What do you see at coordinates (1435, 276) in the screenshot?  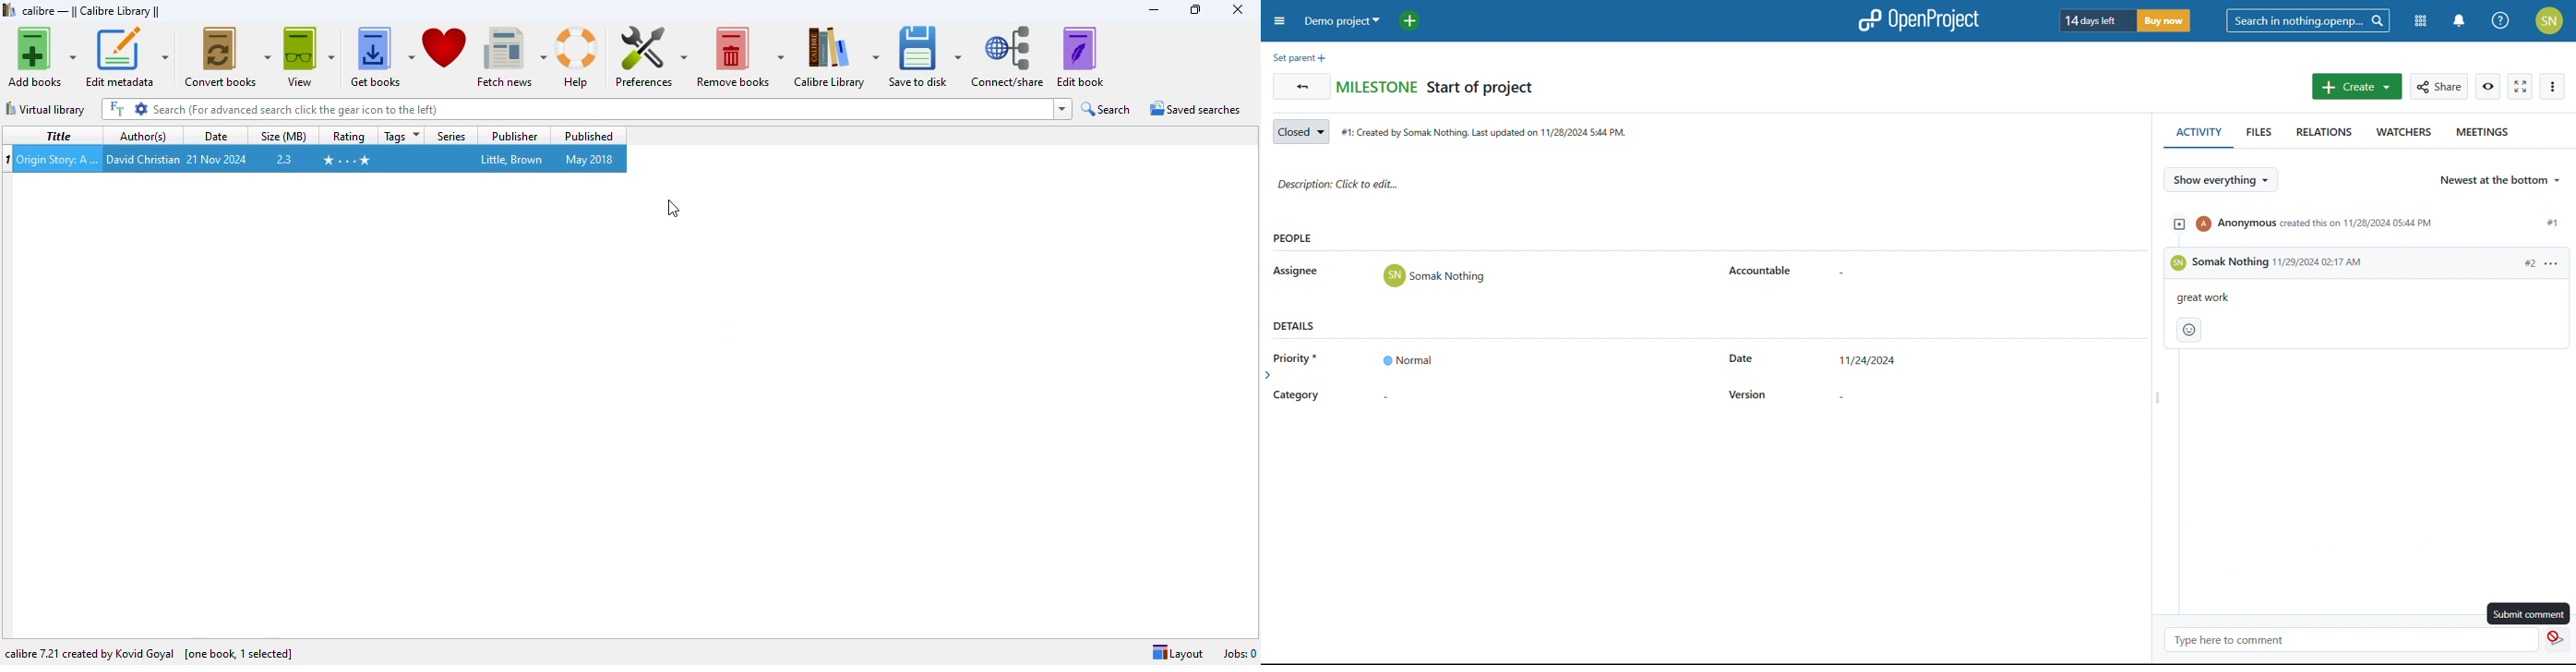 I see `Somak Nothing` at bounding box center [1435, 276].